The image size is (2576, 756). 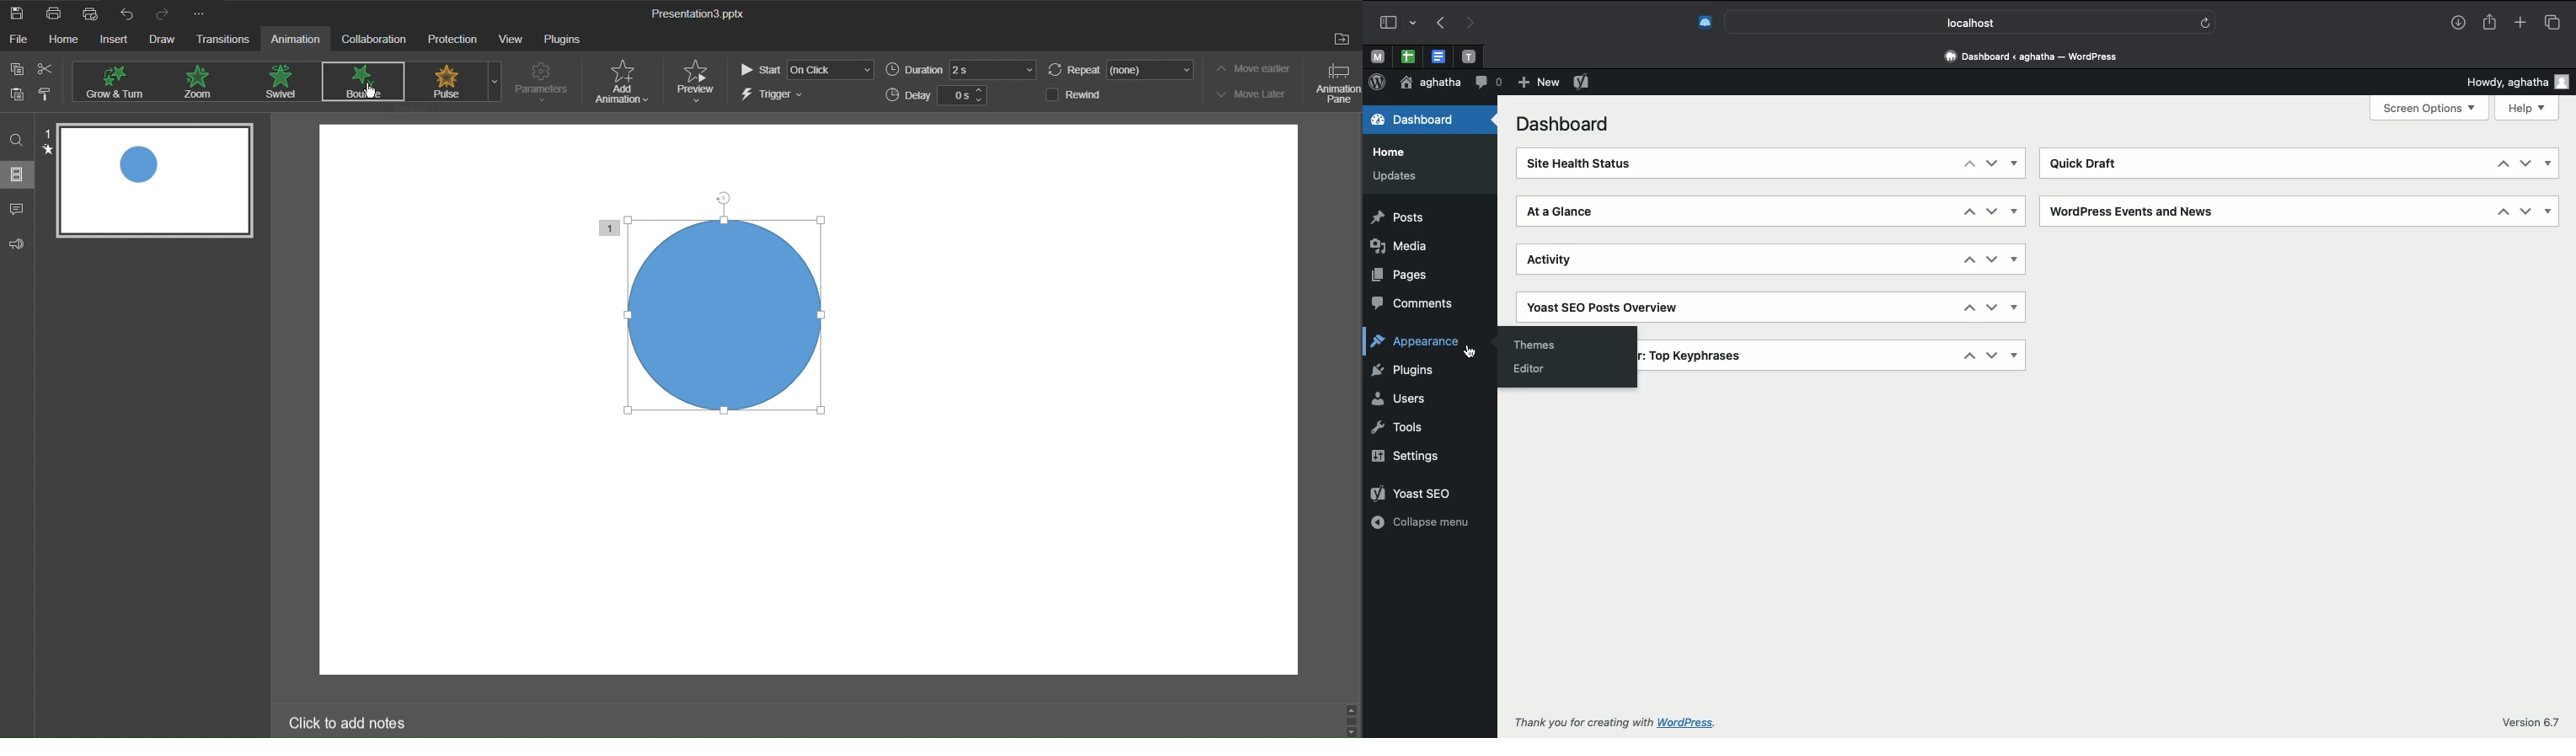 What do you see at coordinates (18, 13) in the screenshot?
I see `Save` at bounding box center [18, 13].